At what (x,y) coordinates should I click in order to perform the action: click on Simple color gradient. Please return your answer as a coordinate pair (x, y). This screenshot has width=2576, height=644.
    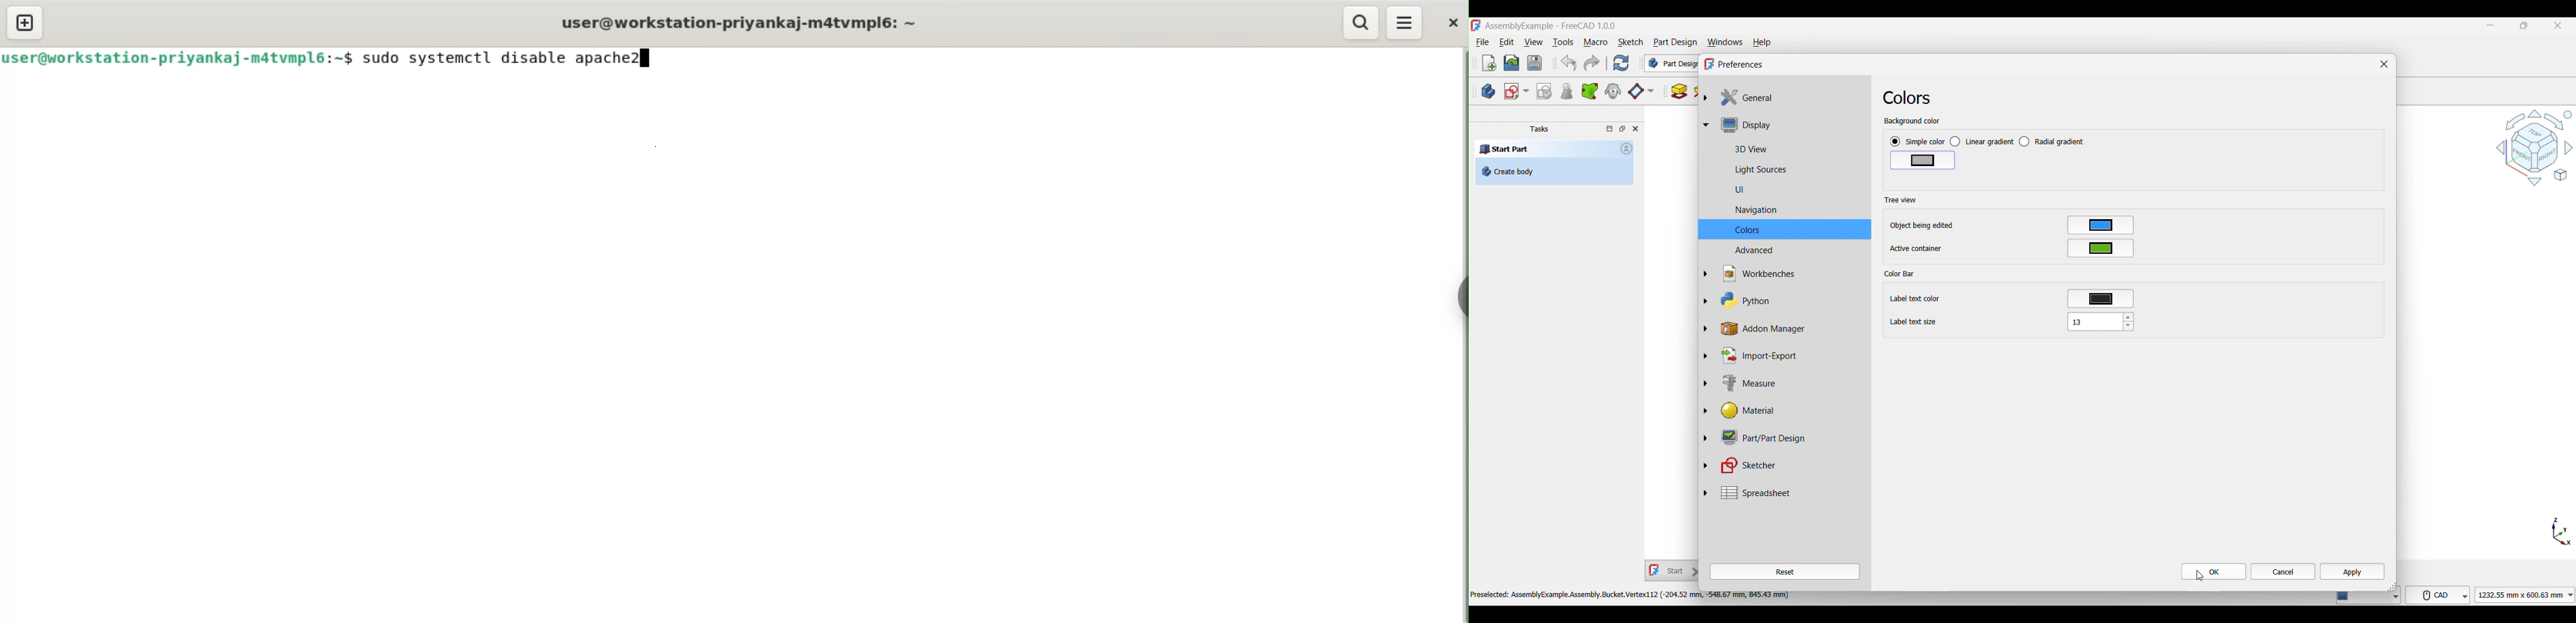
    Looking at the image, I should click on (1917, 142).